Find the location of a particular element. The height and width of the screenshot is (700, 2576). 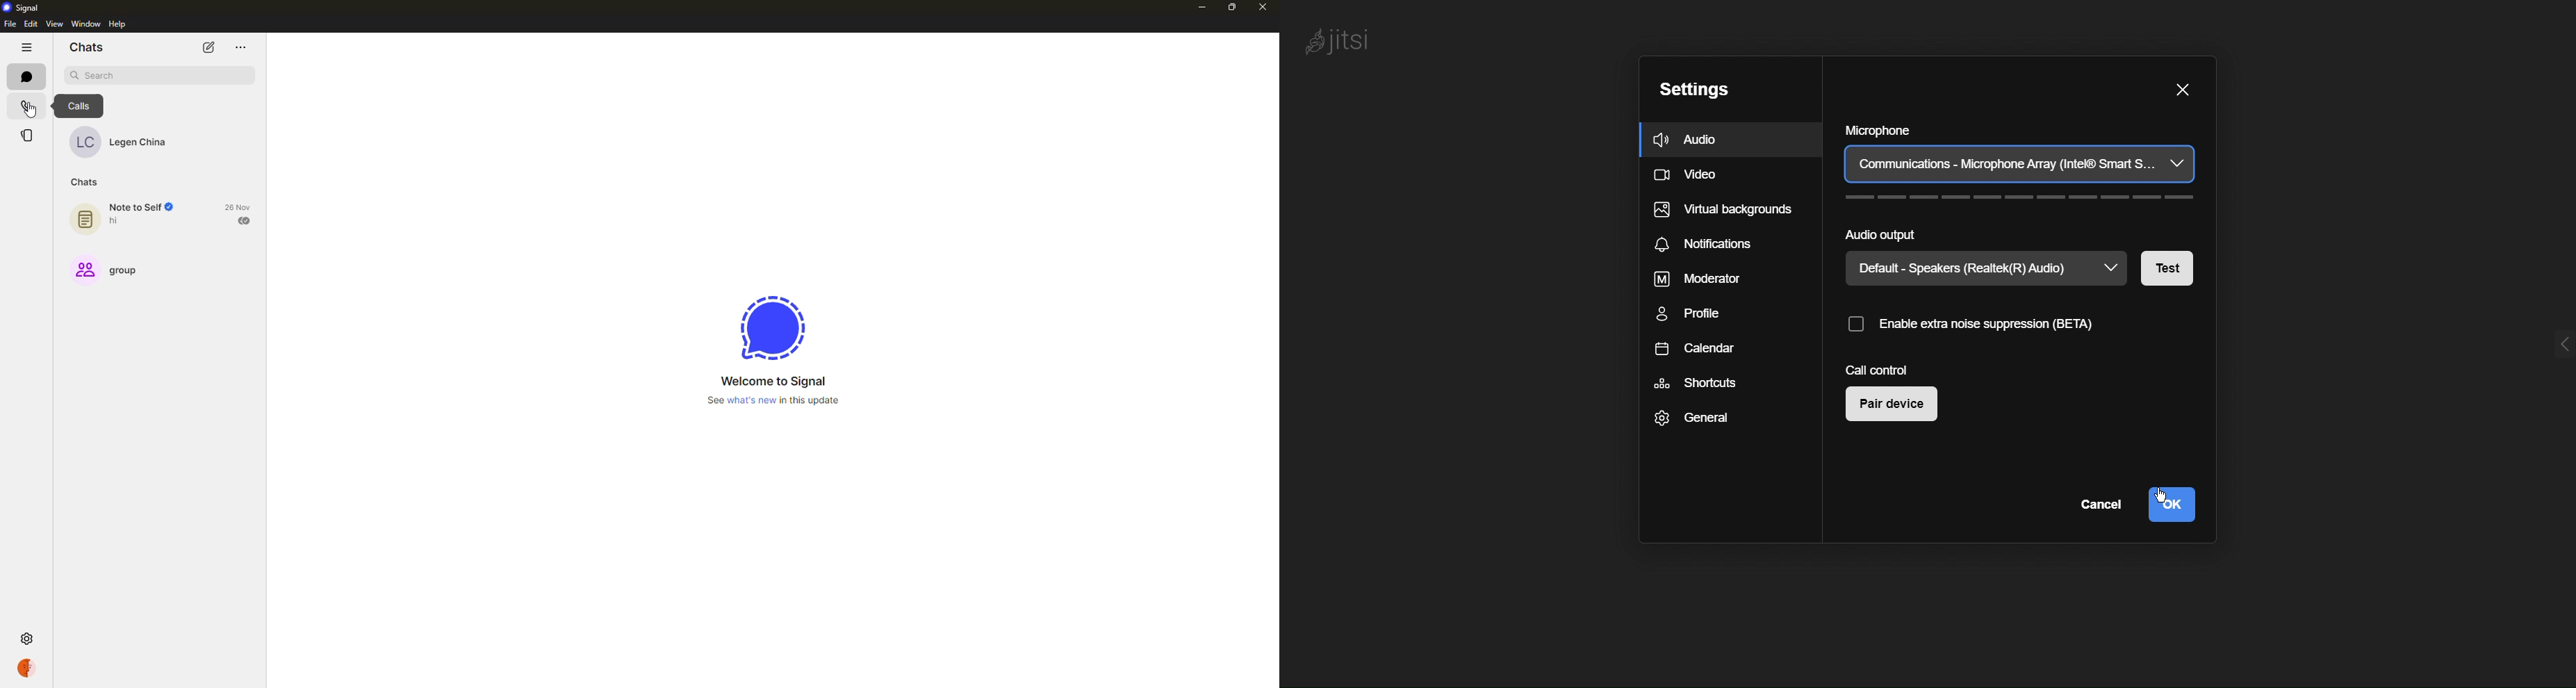

sent is located at coordinates (247, 221).